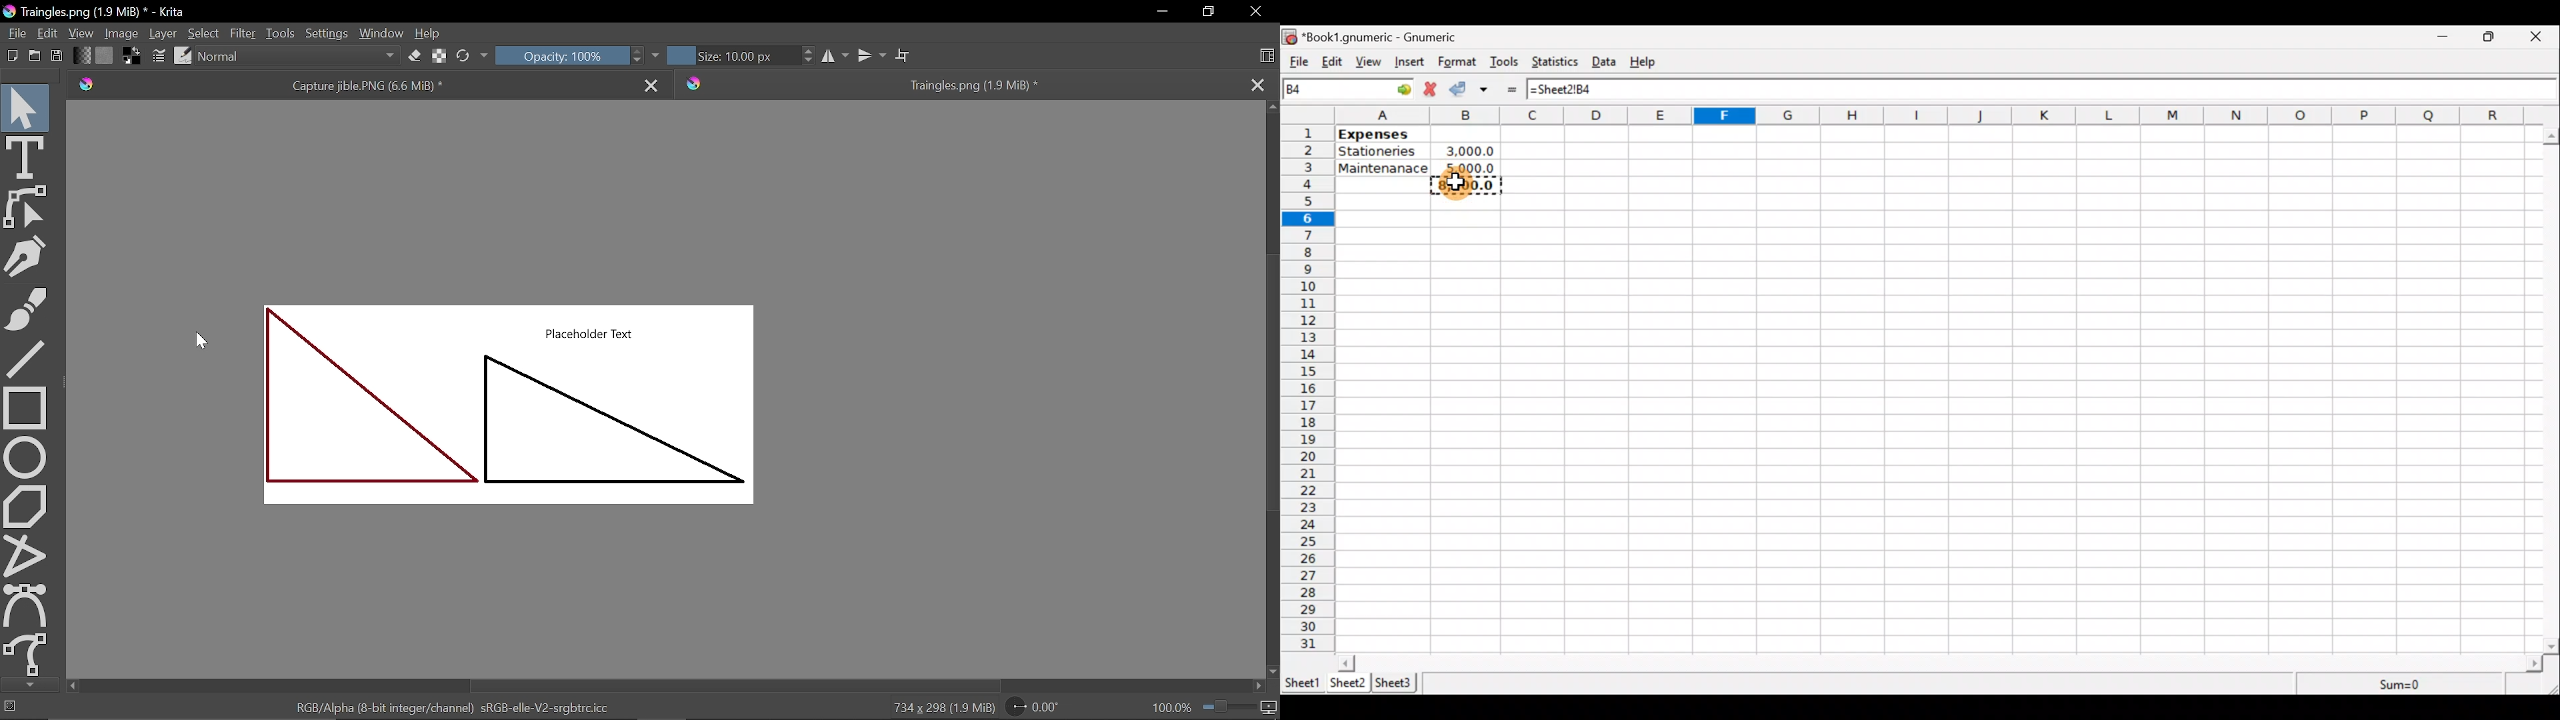  I want to click on Close tab, so click(653, 85).